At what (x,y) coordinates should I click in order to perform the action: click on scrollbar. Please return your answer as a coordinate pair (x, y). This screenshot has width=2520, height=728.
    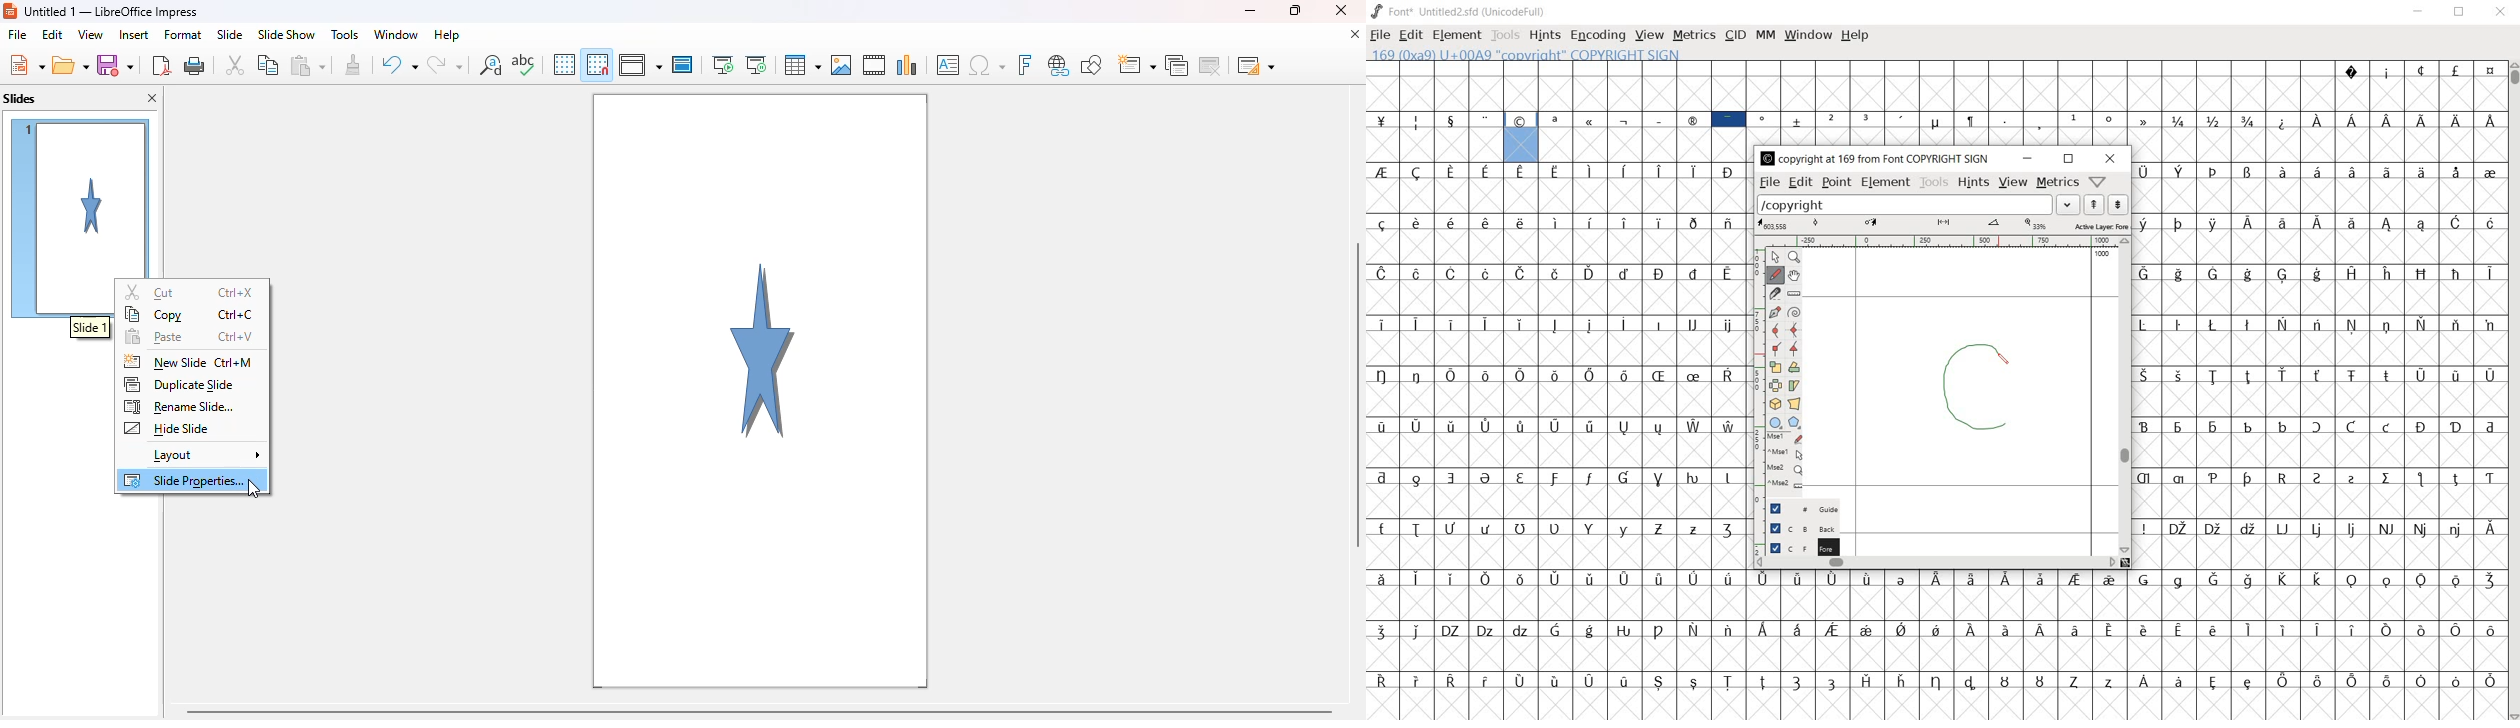
    Looking at the image, I should click on (2125, 397).